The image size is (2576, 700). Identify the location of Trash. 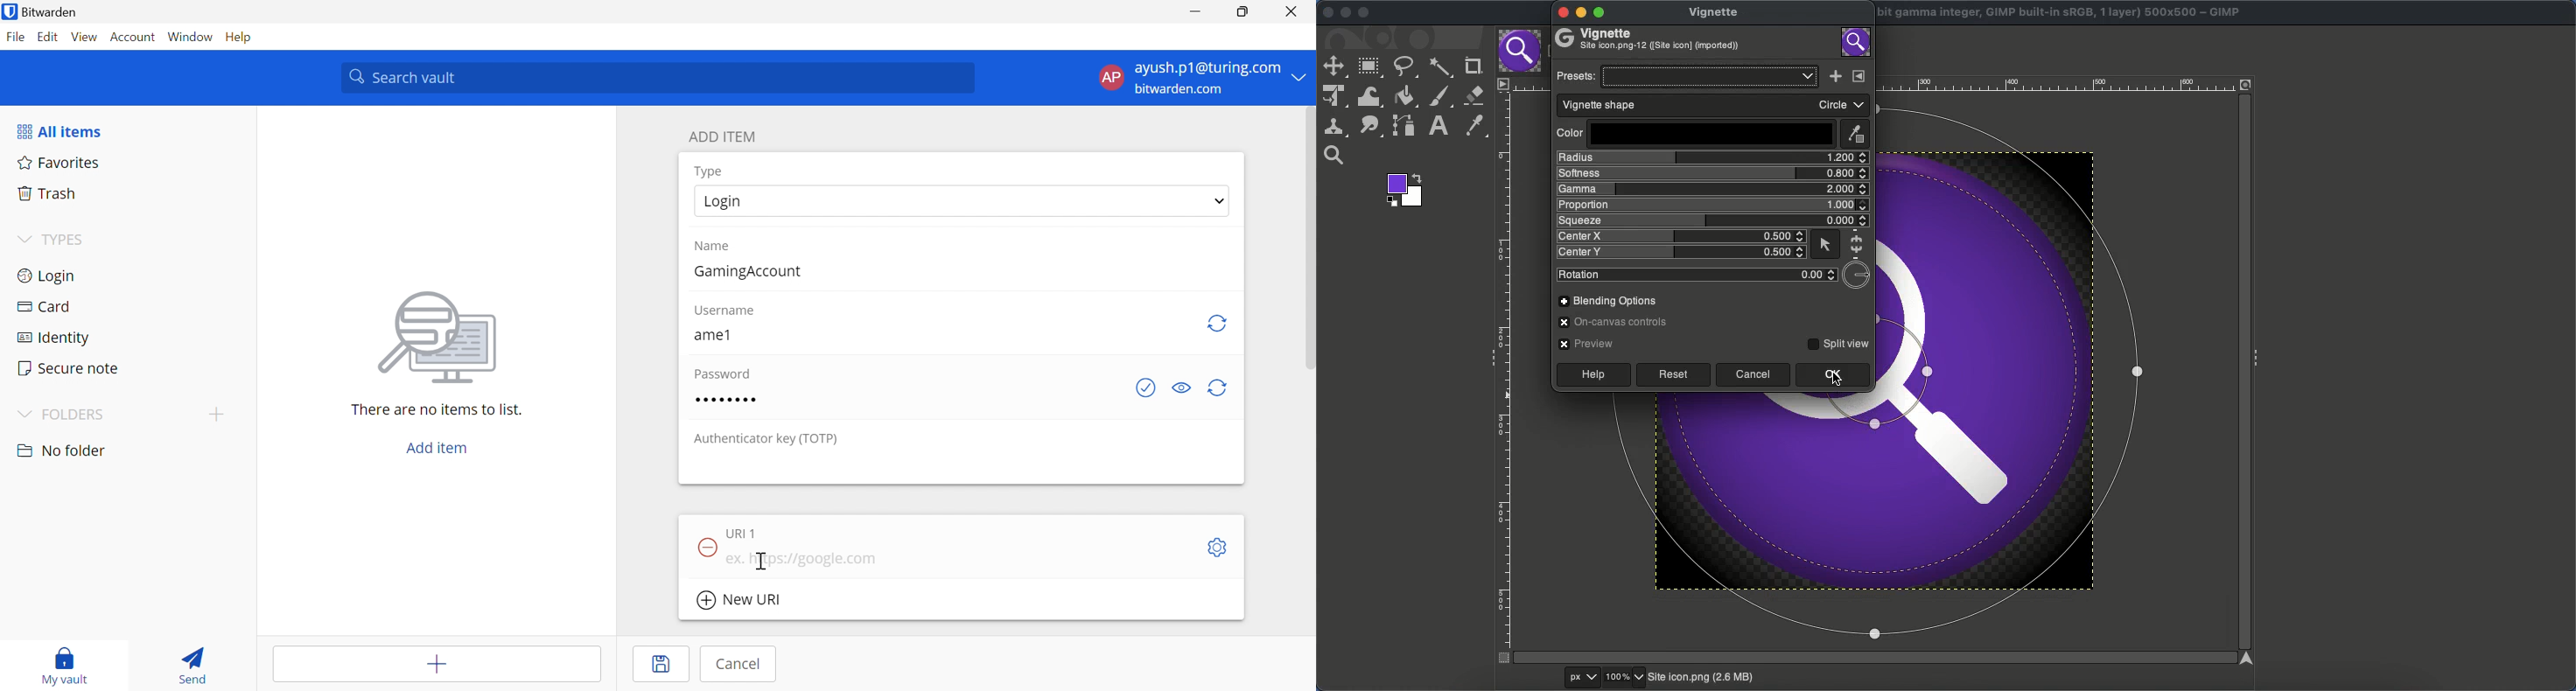
(51, 195).